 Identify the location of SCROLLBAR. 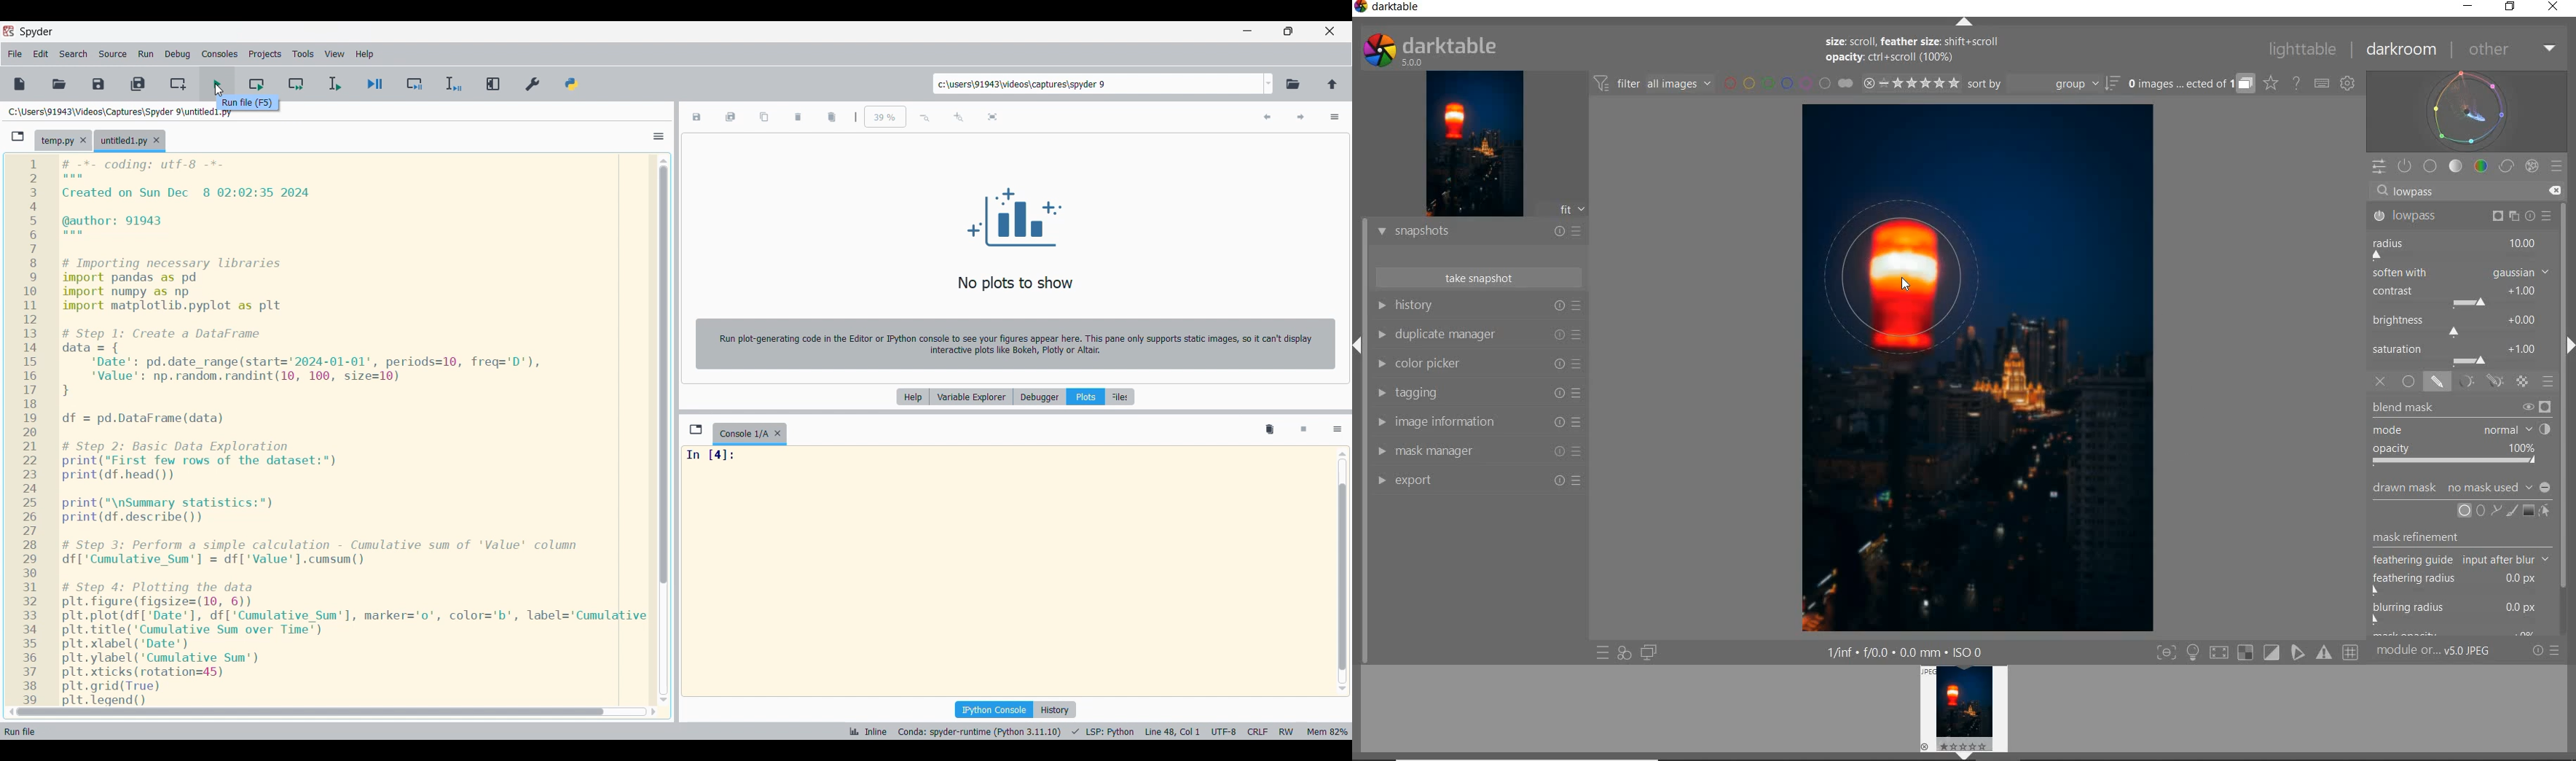
(2569, 416).